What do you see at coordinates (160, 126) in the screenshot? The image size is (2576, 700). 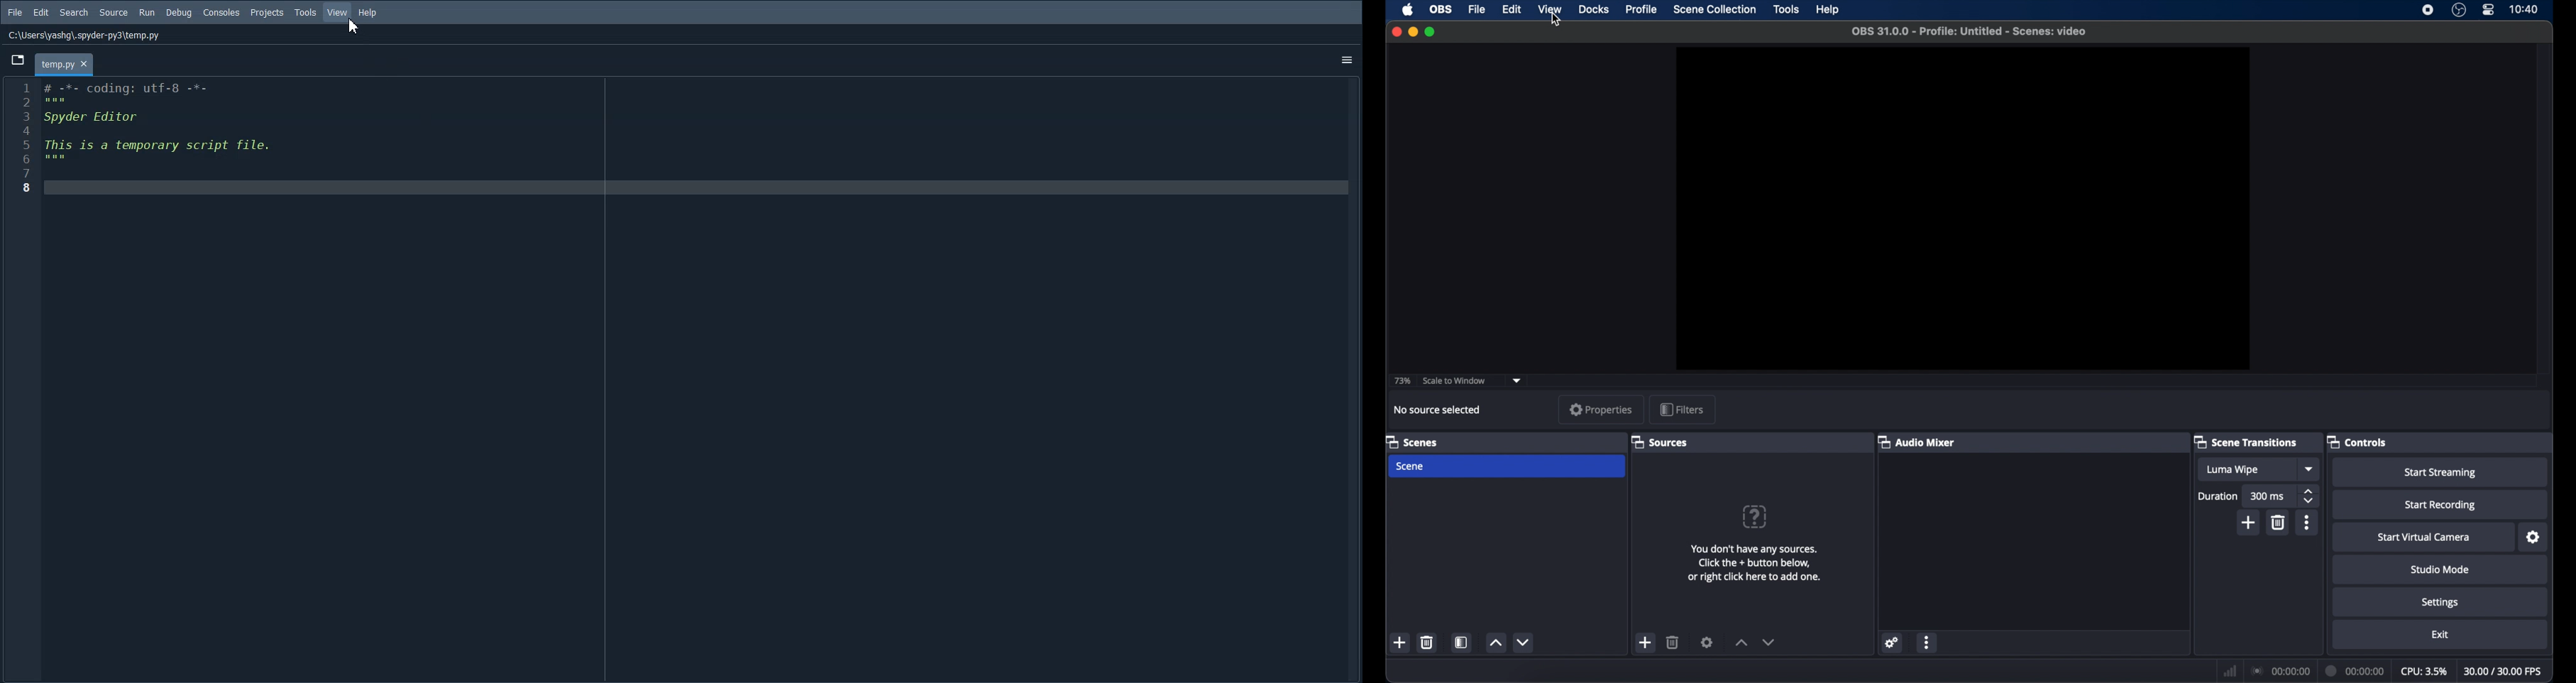 I see `Initial code block` at bounding box center [160, 126].